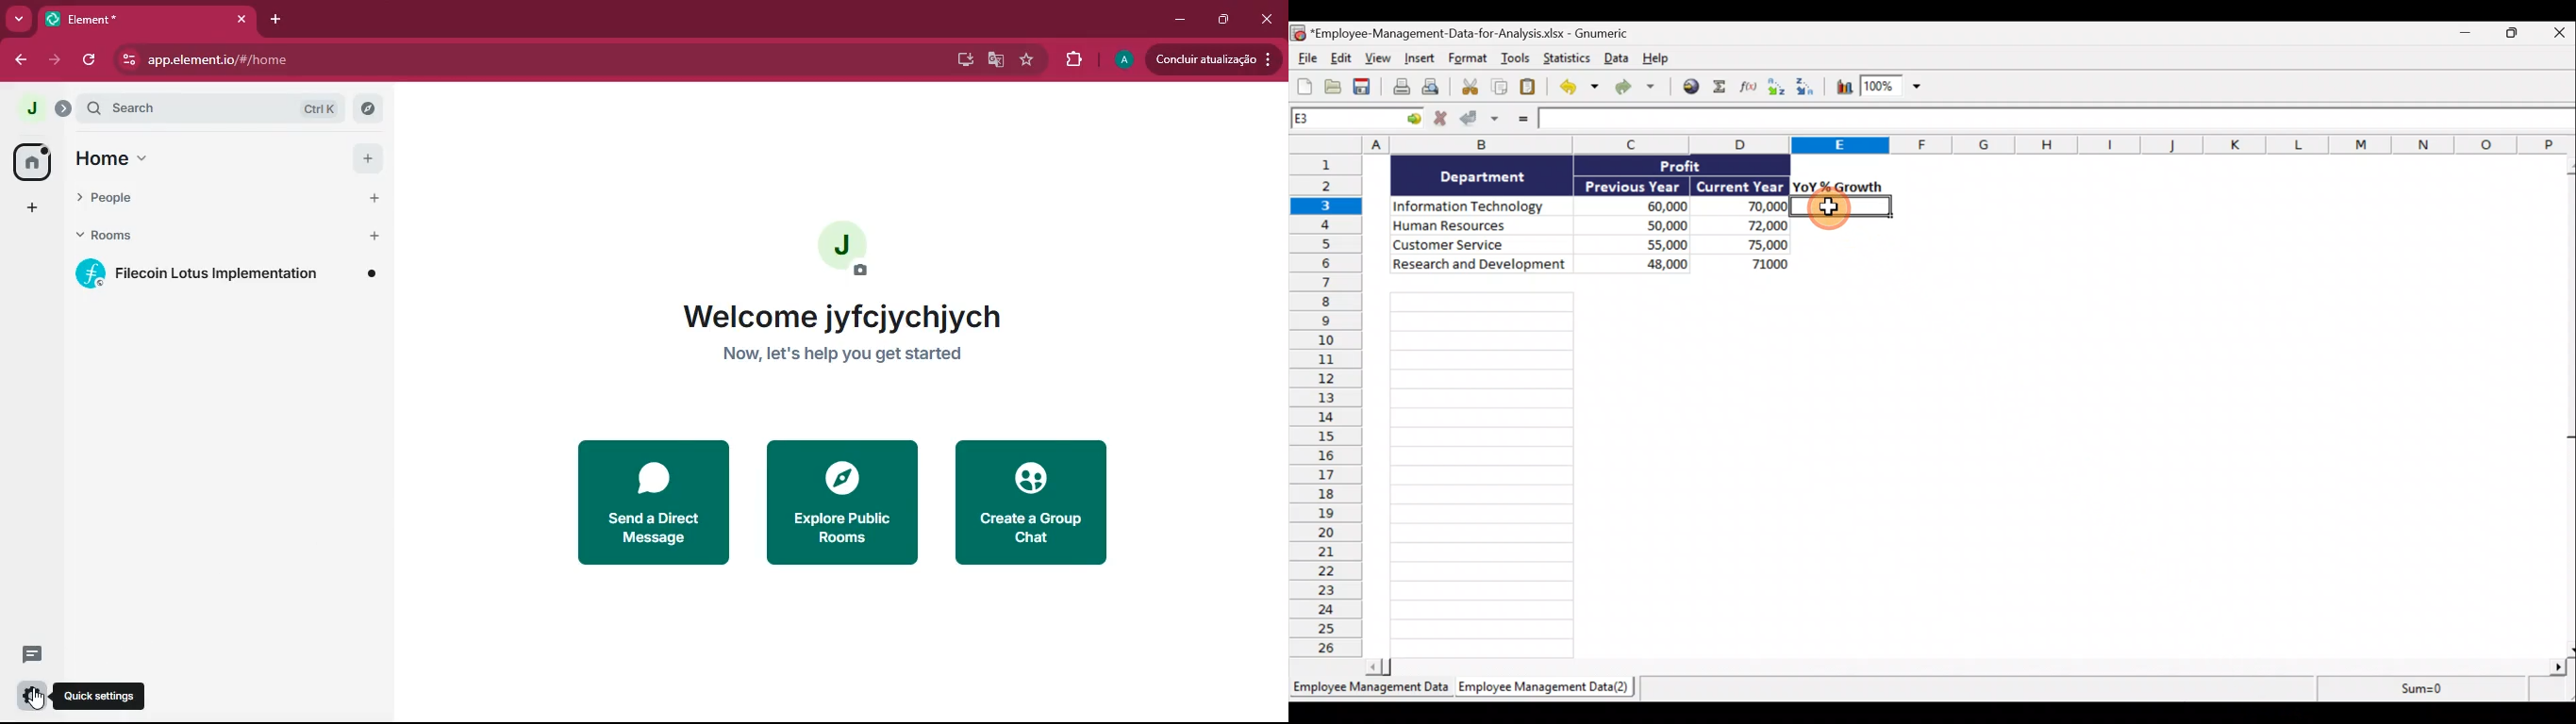 The height and width of the screenshot is (728, 2576). What do you see at coordinates (1369, 688) in the screenshot?
I see `Sheet 1` at bounding box center [1369, 688].